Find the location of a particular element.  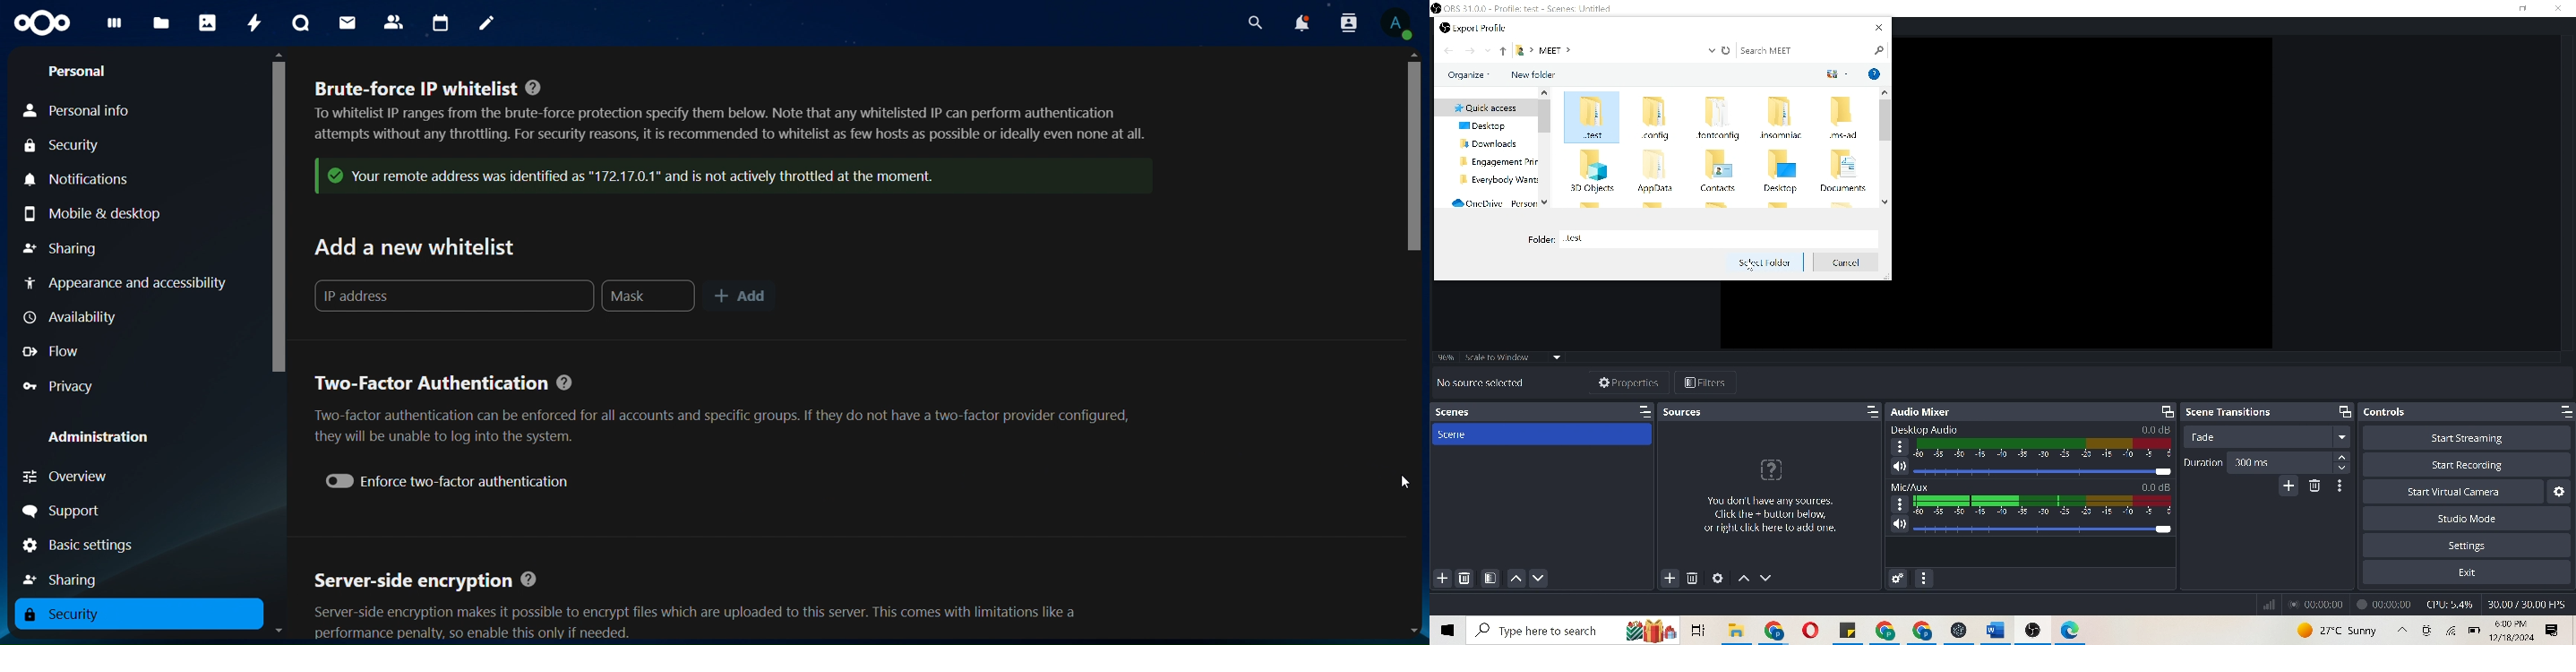

view profile is located at coordinates (1398, 24).